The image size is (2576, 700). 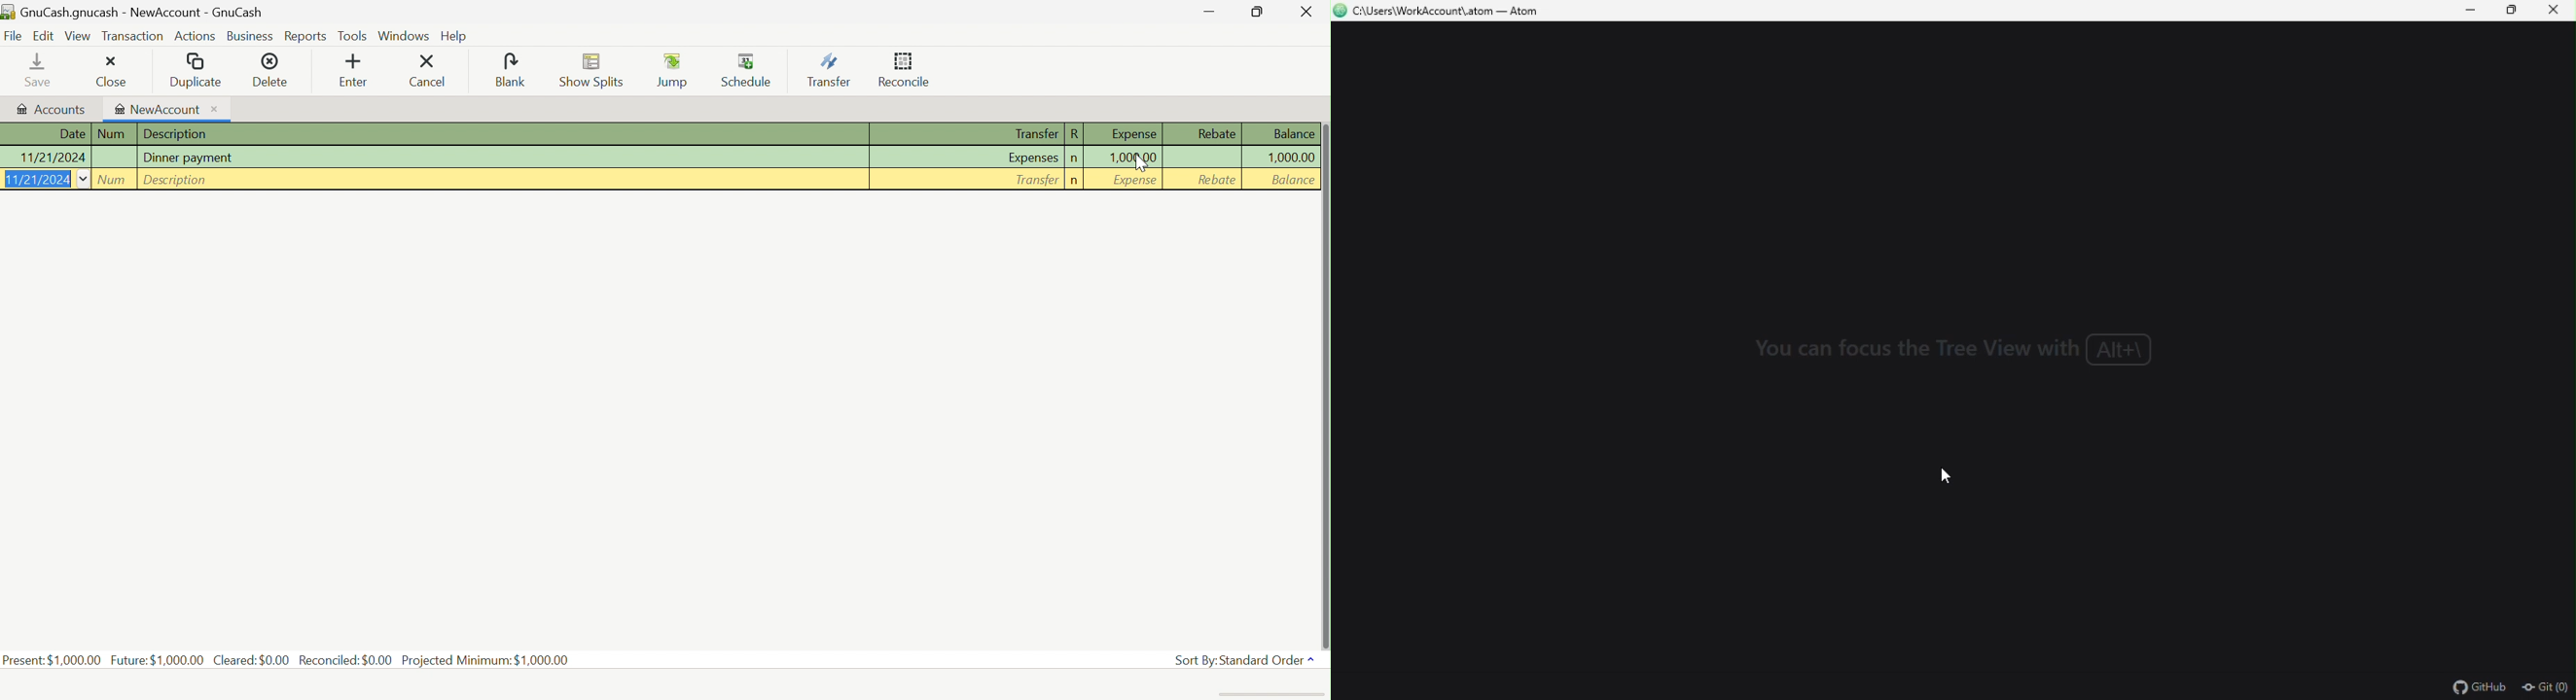 What do you see at coordinates (1219, 181) in the screenshot?
I see `Rebate` at bounding box center [1219, 181].